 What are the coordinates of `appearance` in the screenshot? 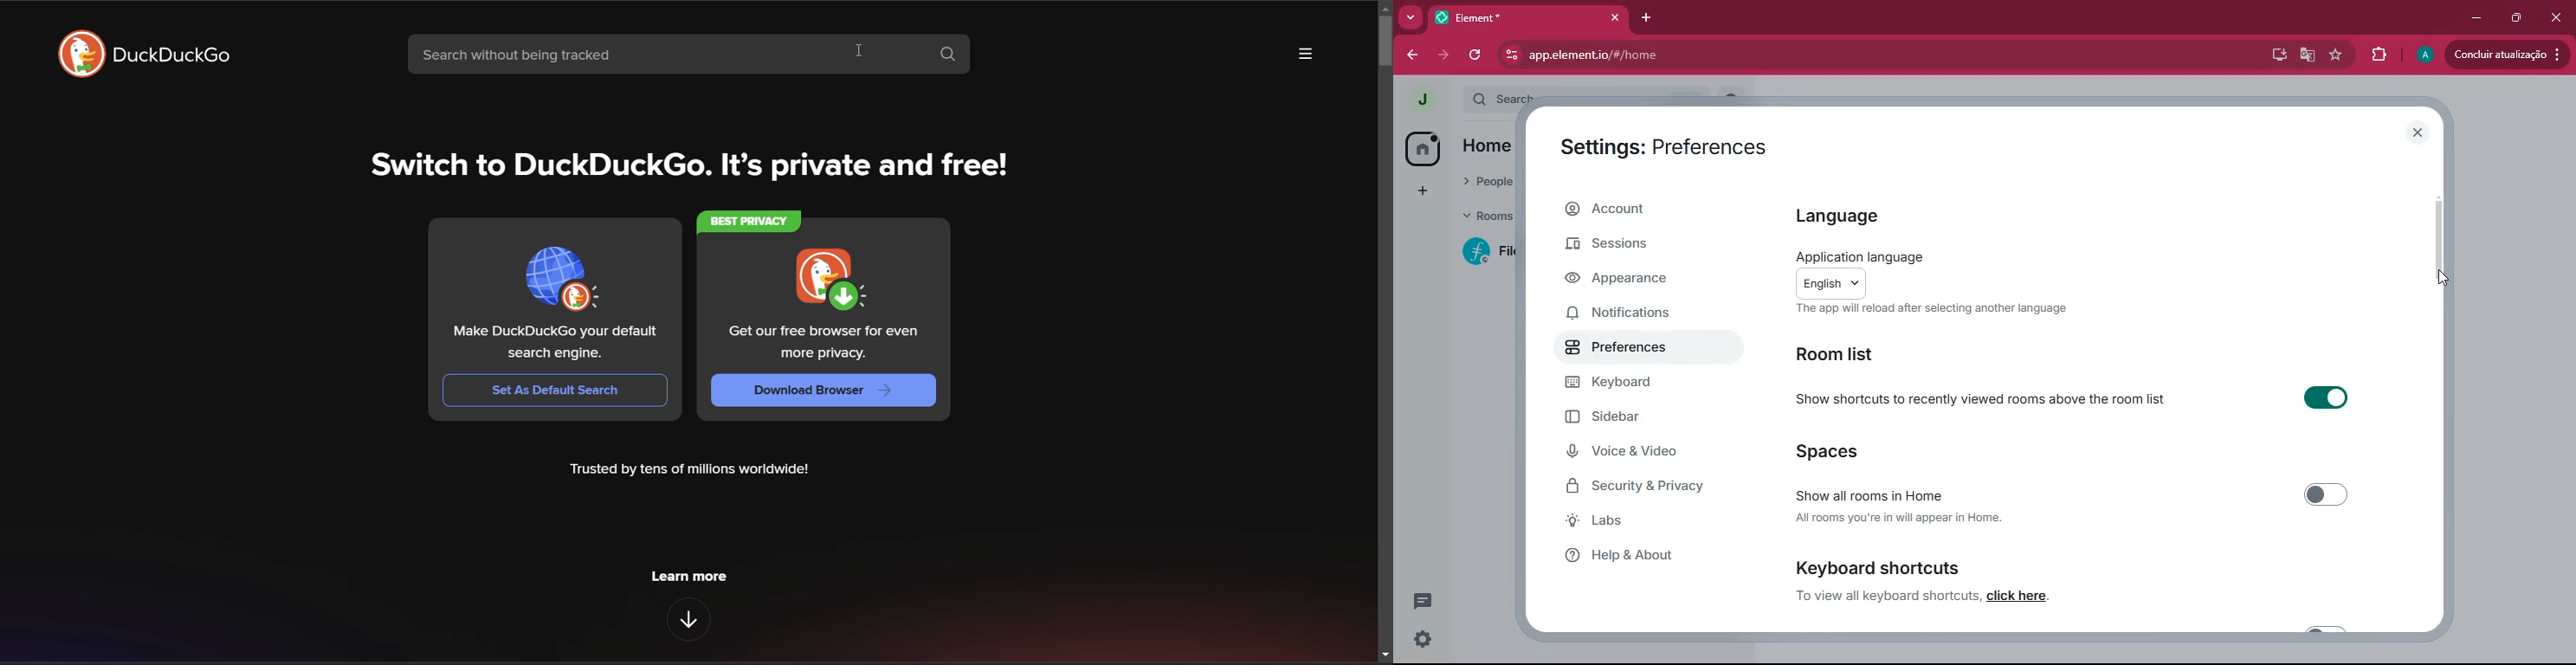 It's located at (1630, 280).